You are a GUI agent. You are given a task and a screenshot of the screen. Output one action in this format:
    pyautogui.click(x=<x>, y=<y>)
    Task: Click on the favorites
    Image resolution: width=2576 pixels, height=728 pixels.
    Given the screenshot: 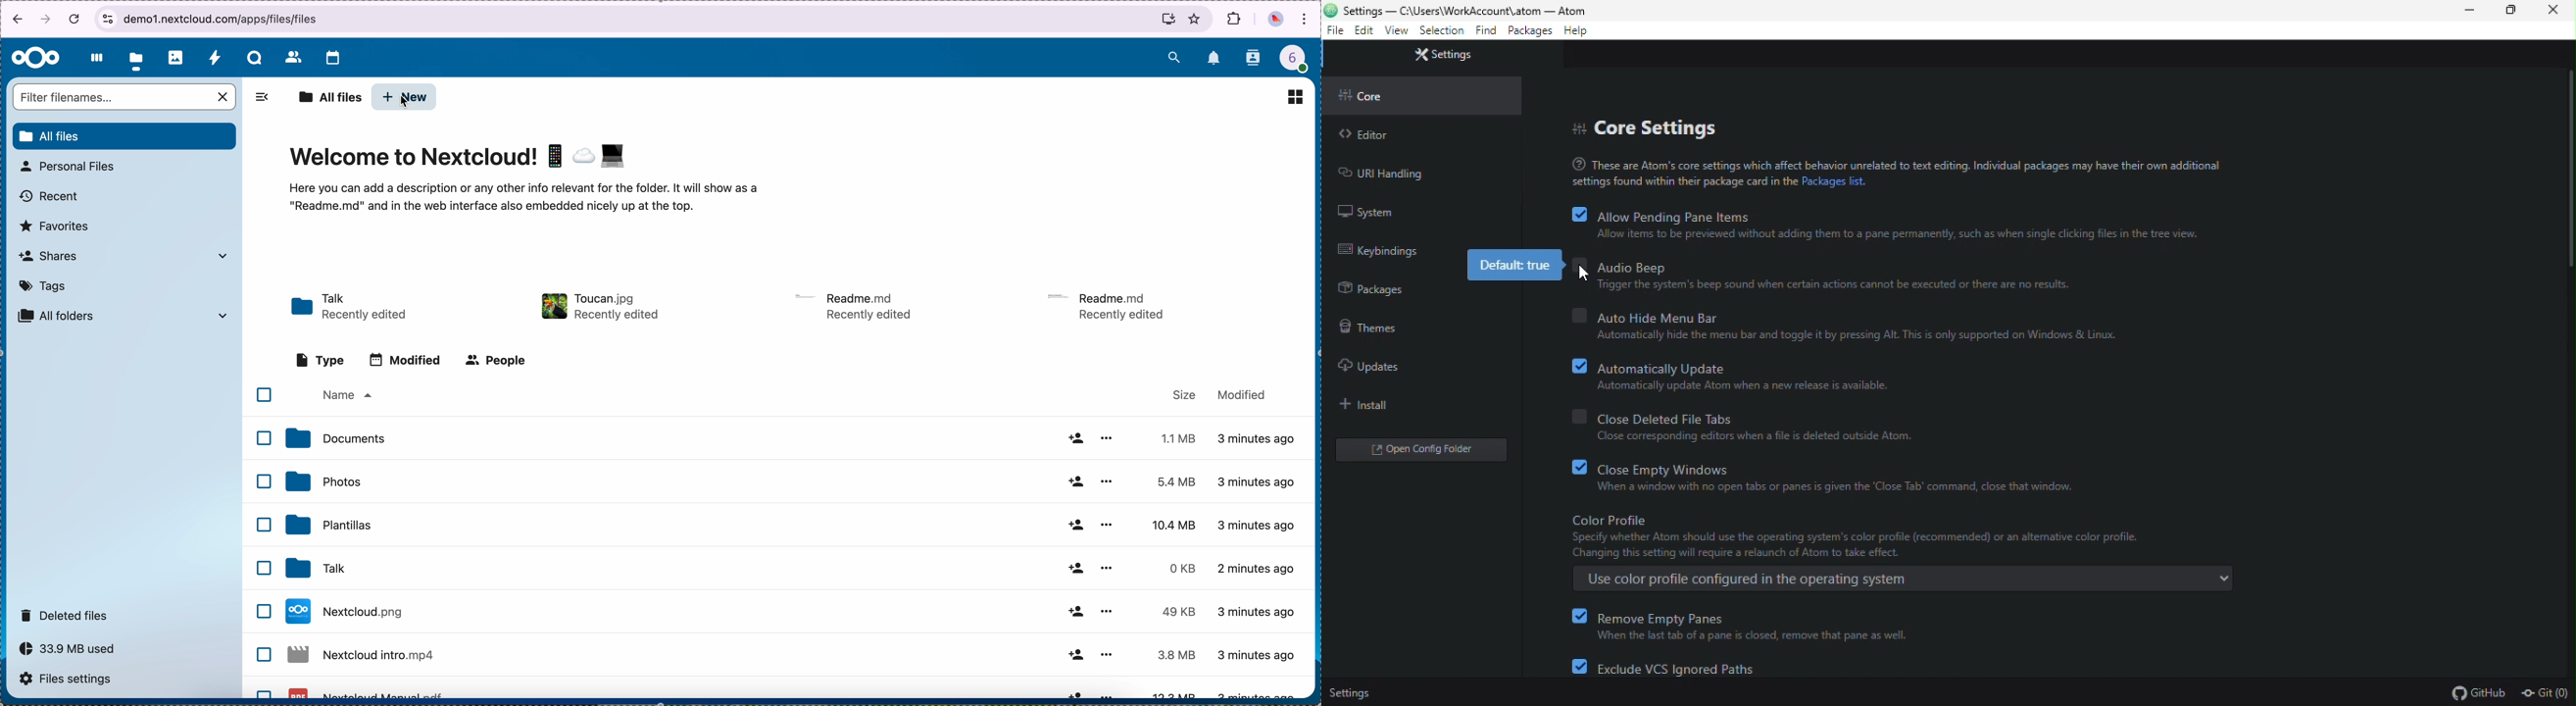 What is the action you would take?
    pyautogui.click(x=55, y=226)
    